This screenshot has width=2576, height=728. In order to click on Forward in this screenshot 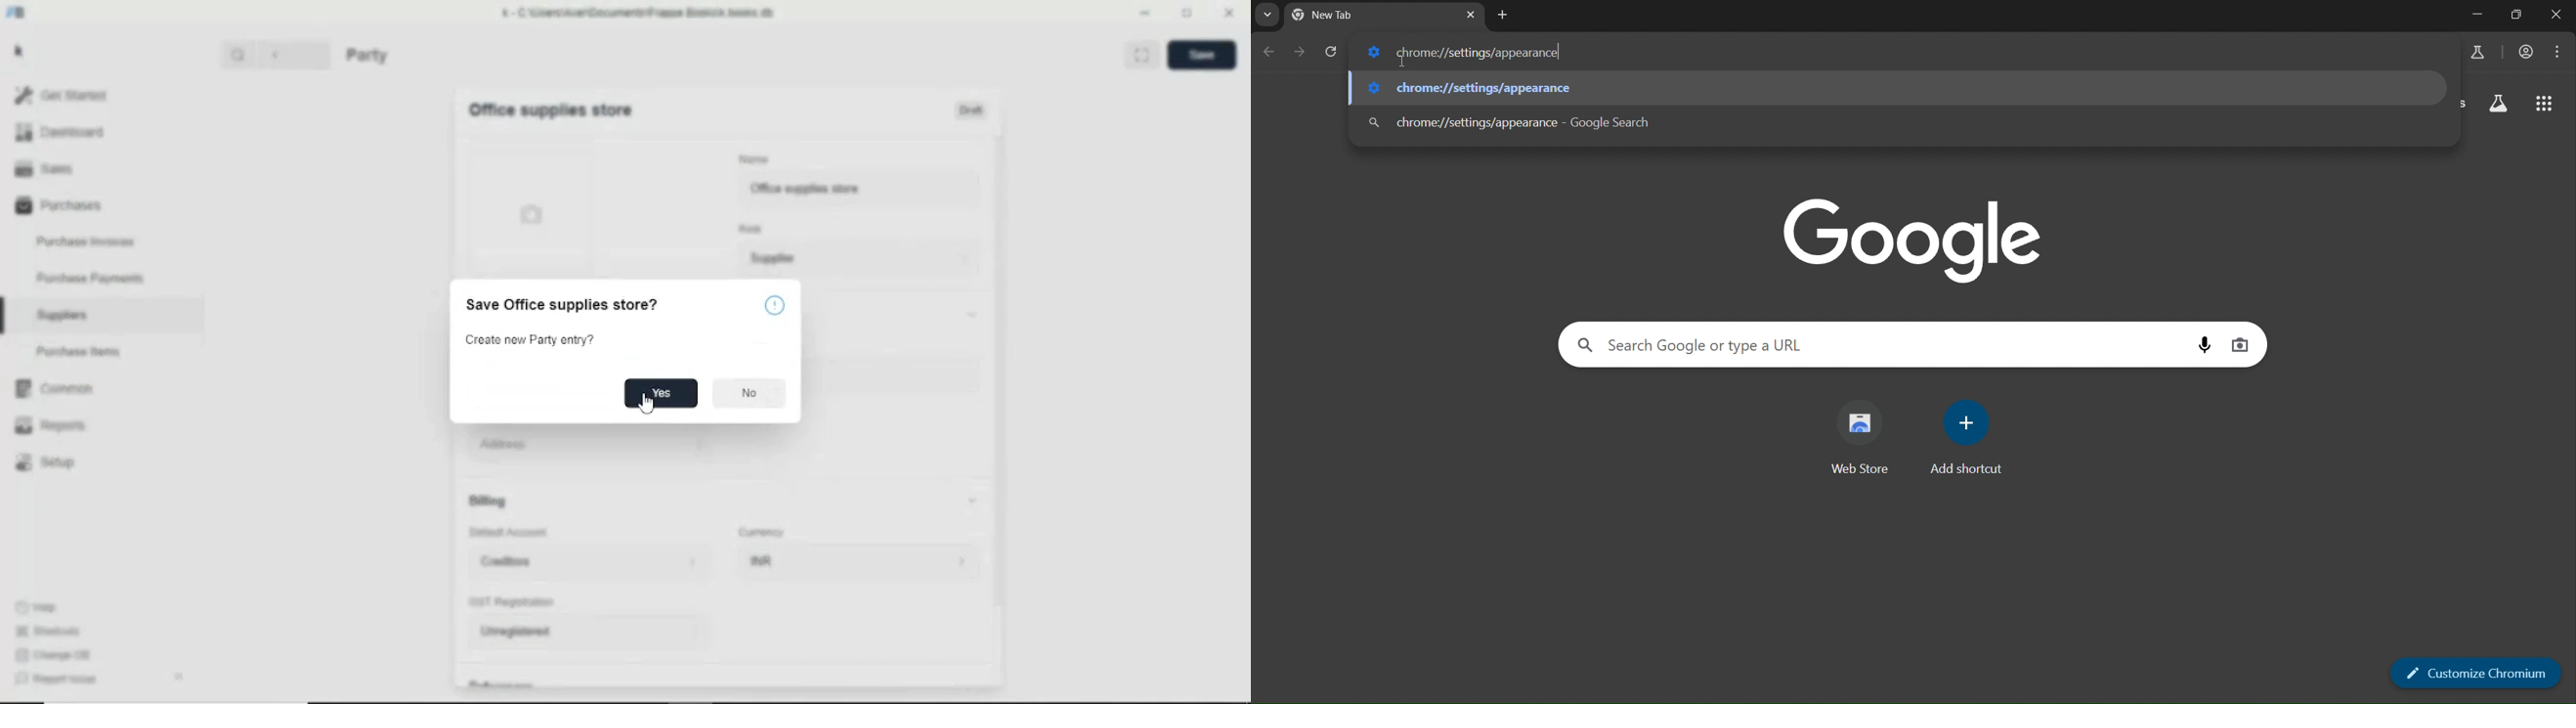, I will do `click(315, 54)`.